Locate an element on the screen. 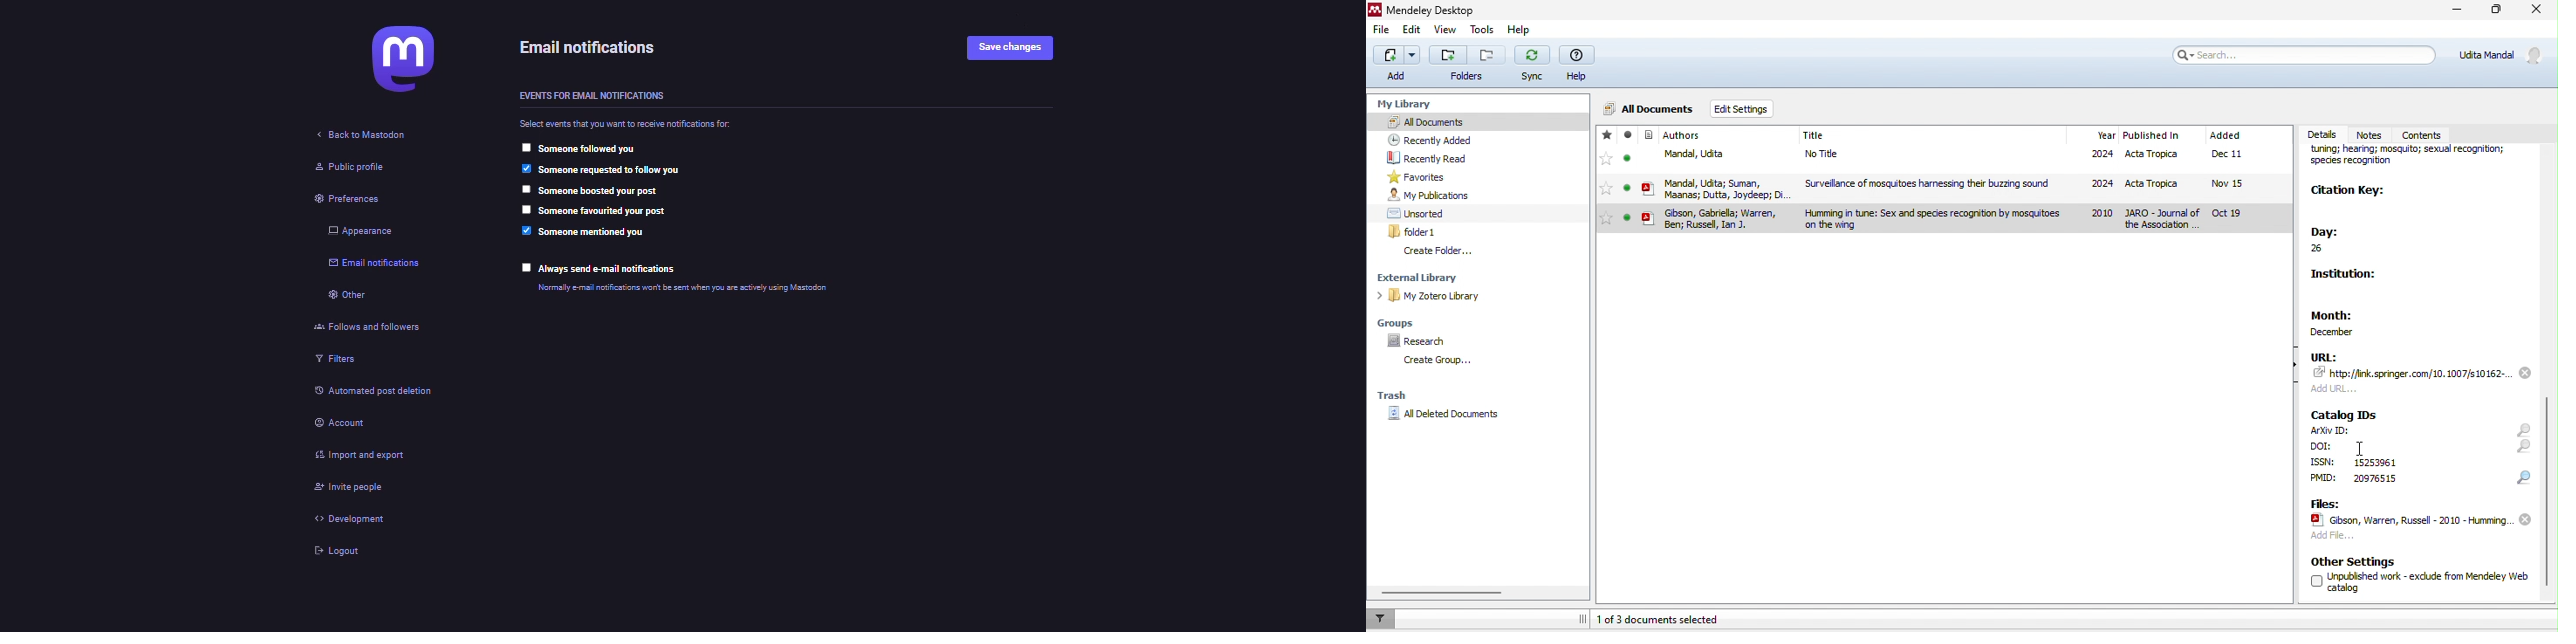 The height and width of the screenshot is (644, 2576). day:26 is located at coordinates (2335, 241).